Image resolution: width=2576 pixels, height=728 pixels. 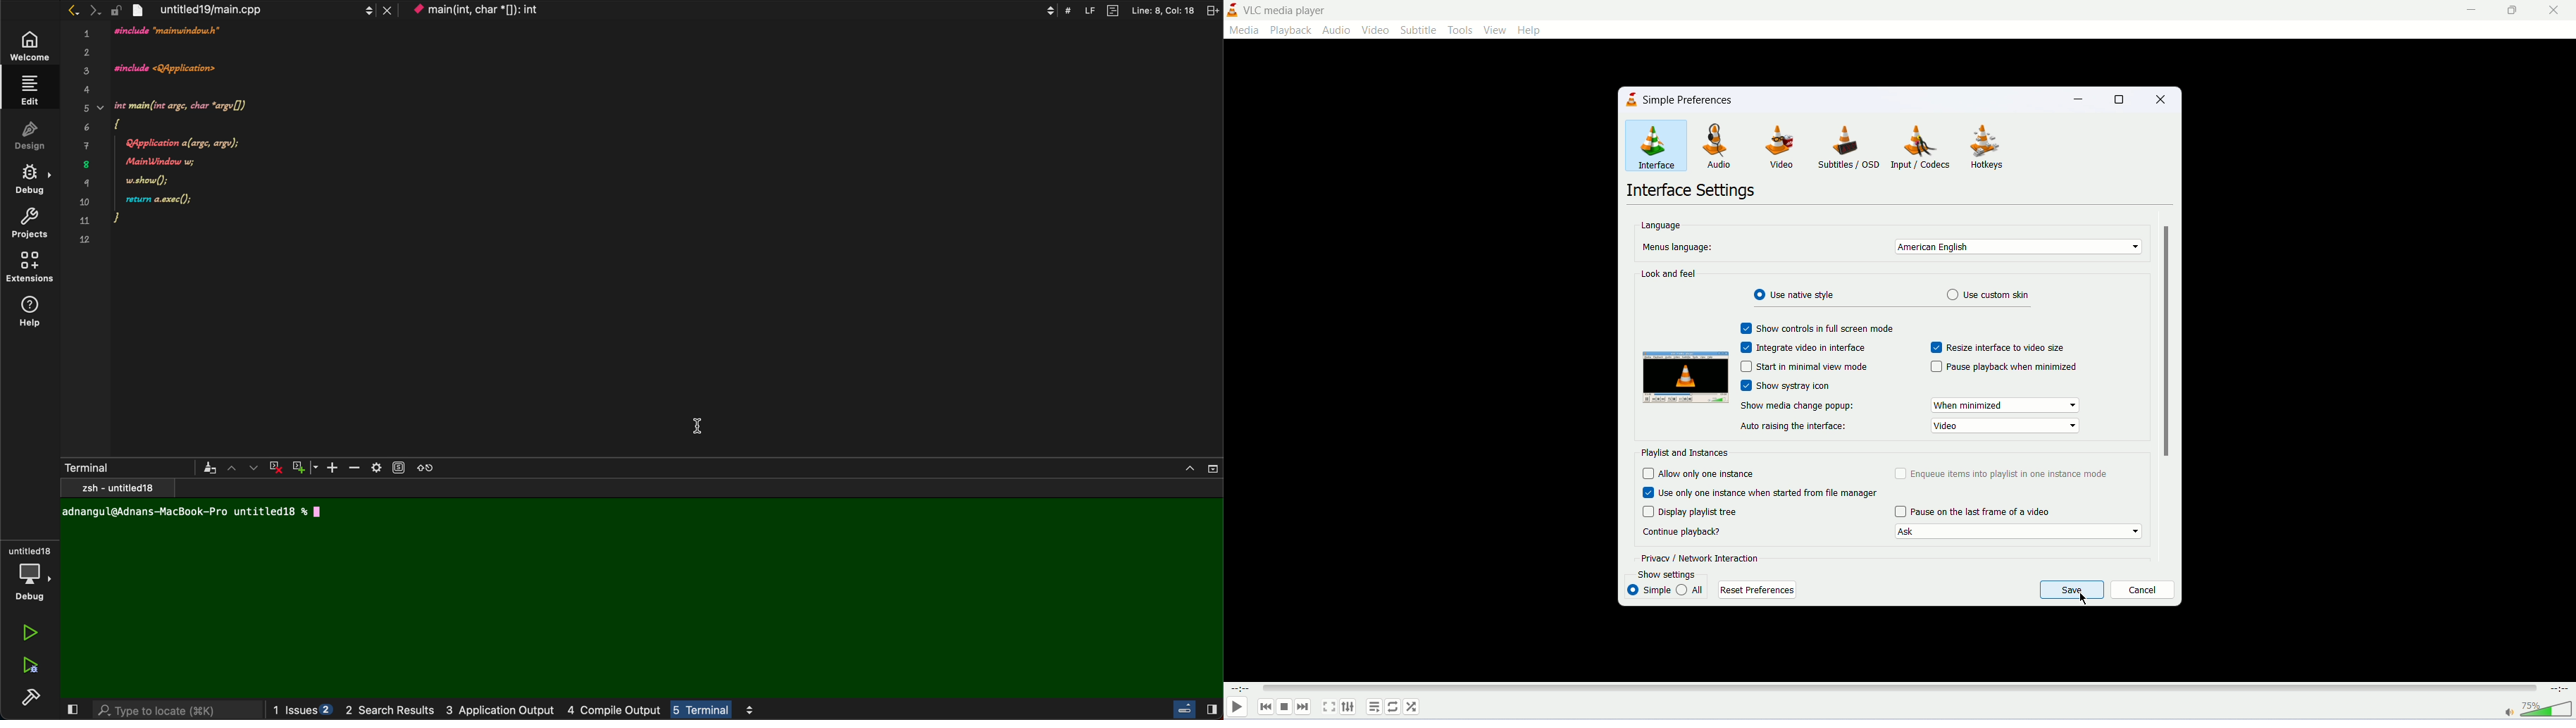 What do you see at coordinates (1420, 30) in the screenshot?
I see `subtitle` at bounding box center [1420, 30].